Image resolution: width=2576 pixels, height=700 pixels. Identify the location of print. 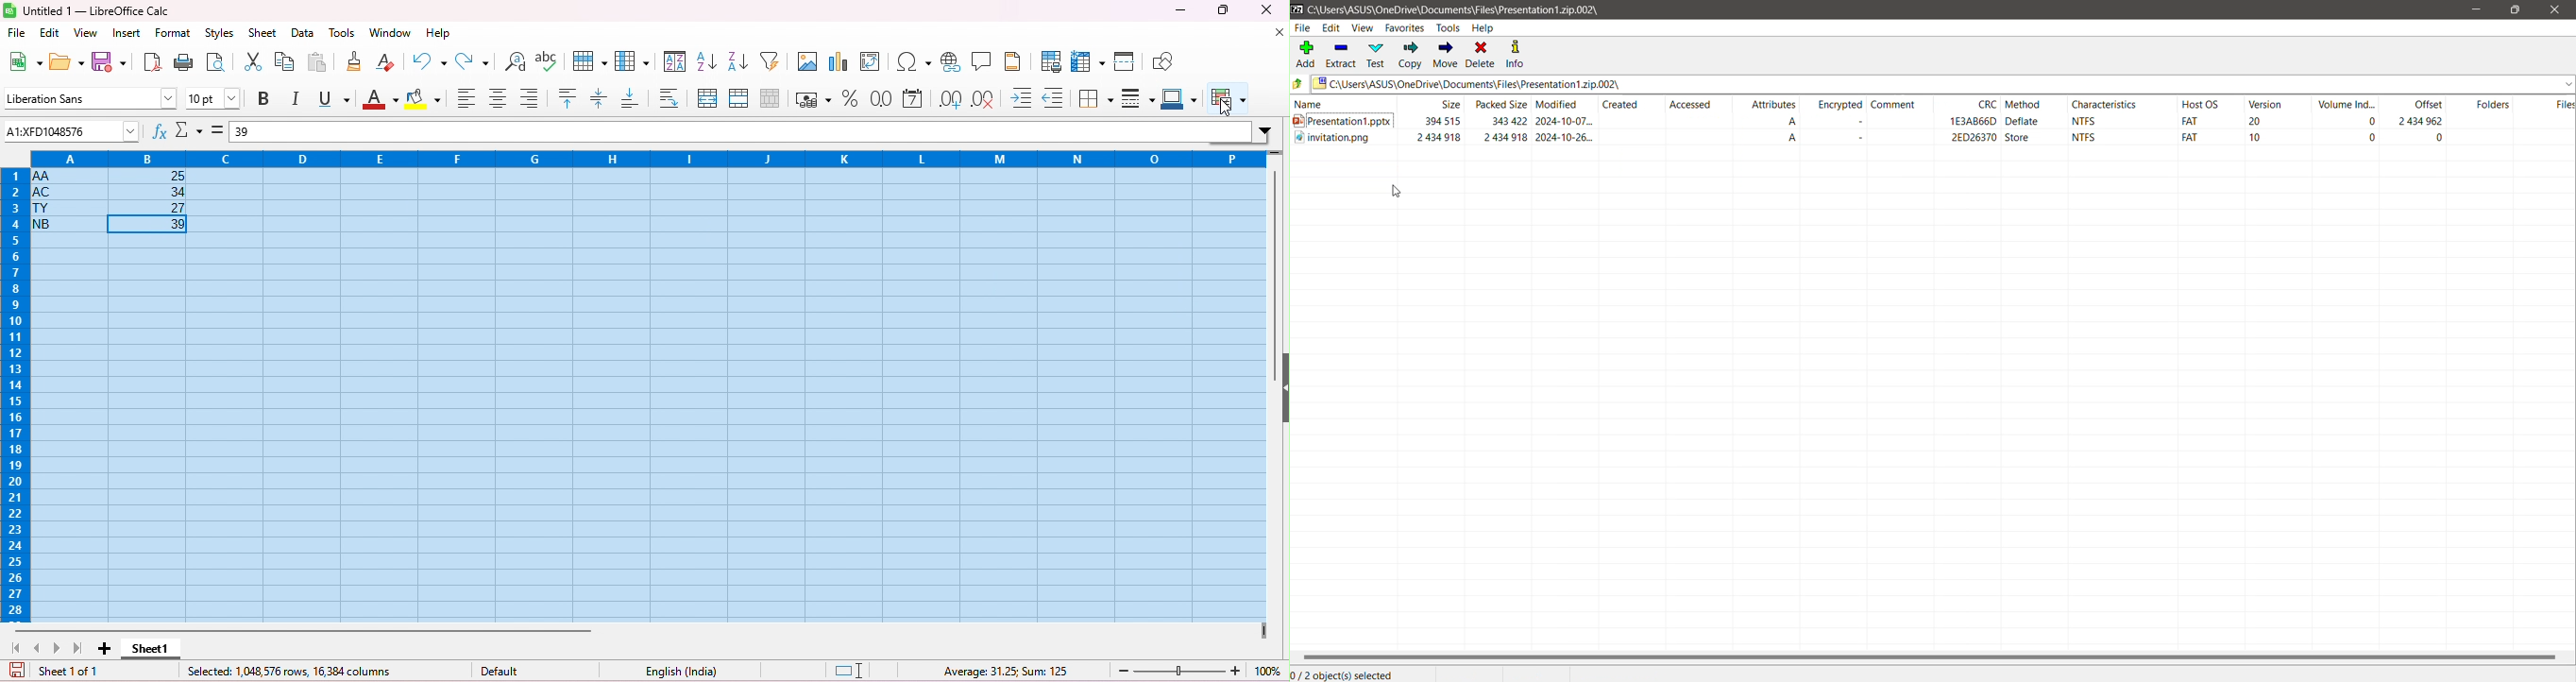
(183, 61).